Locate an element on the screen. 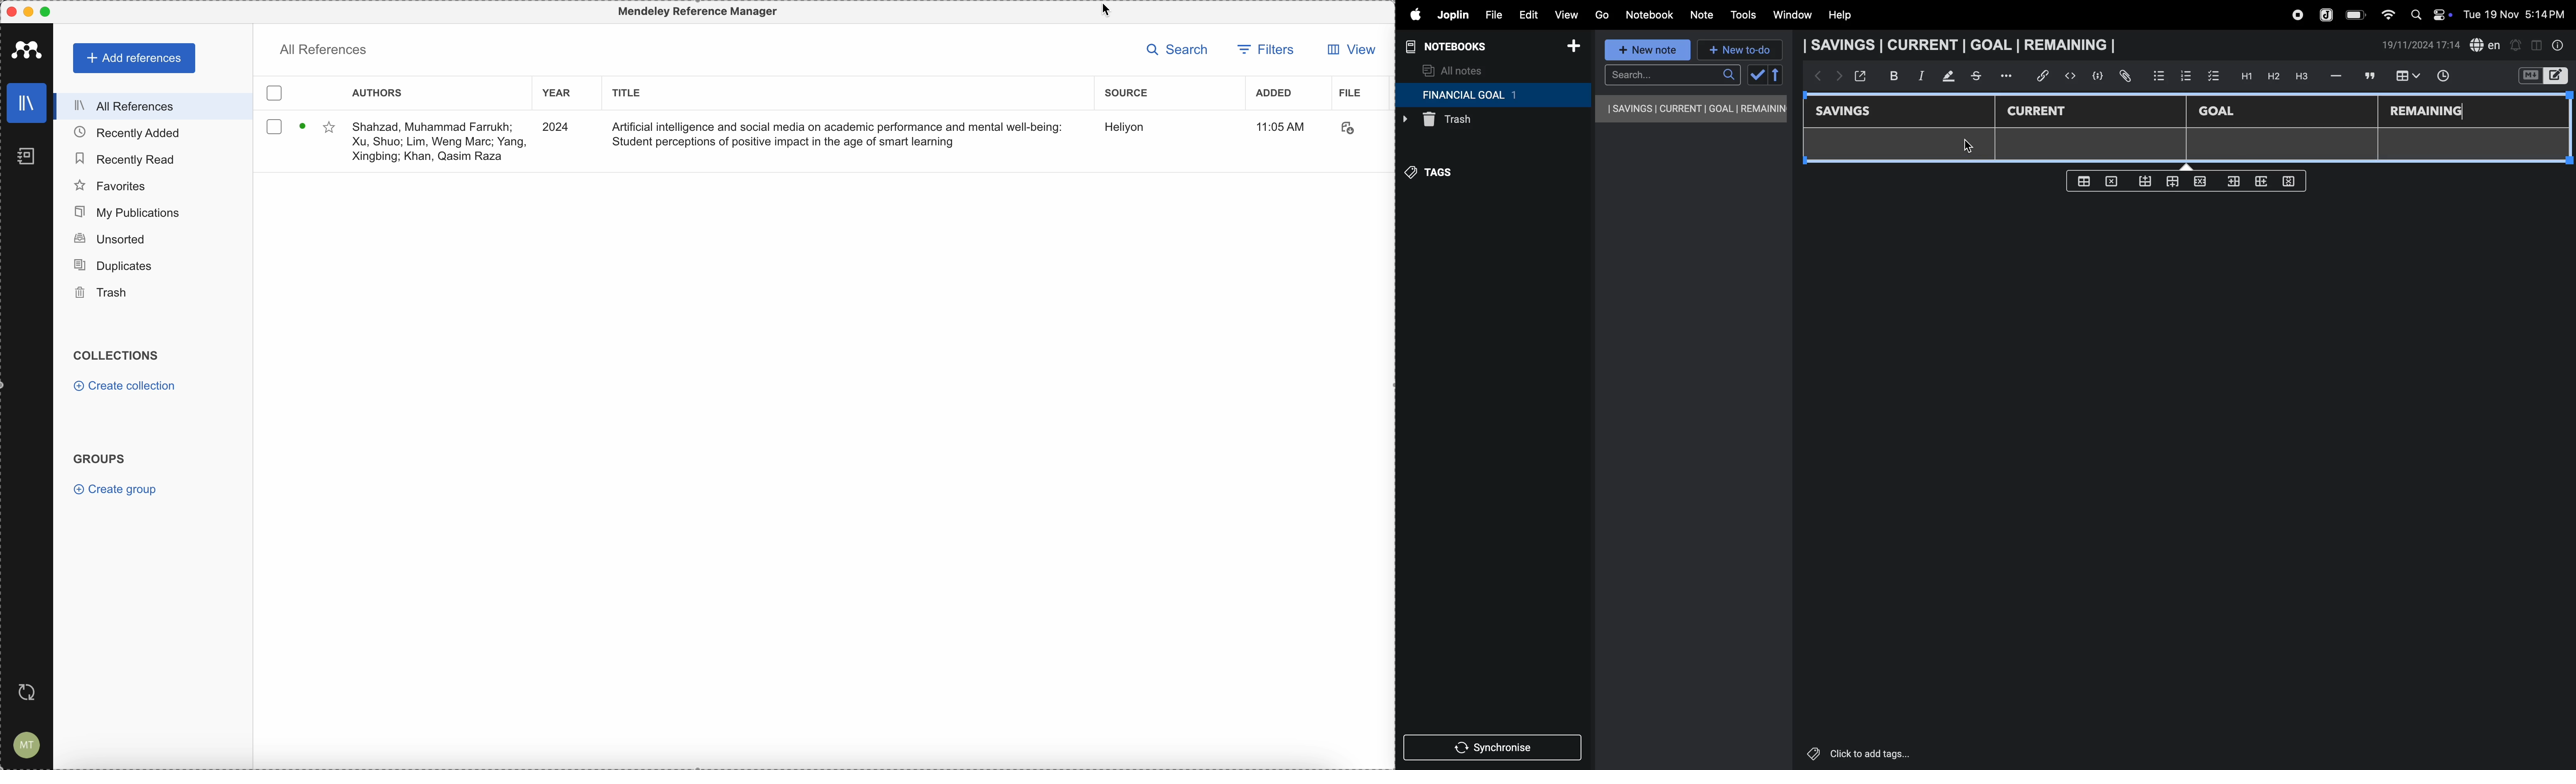  from bottom is located at coordinates (2146, 182).